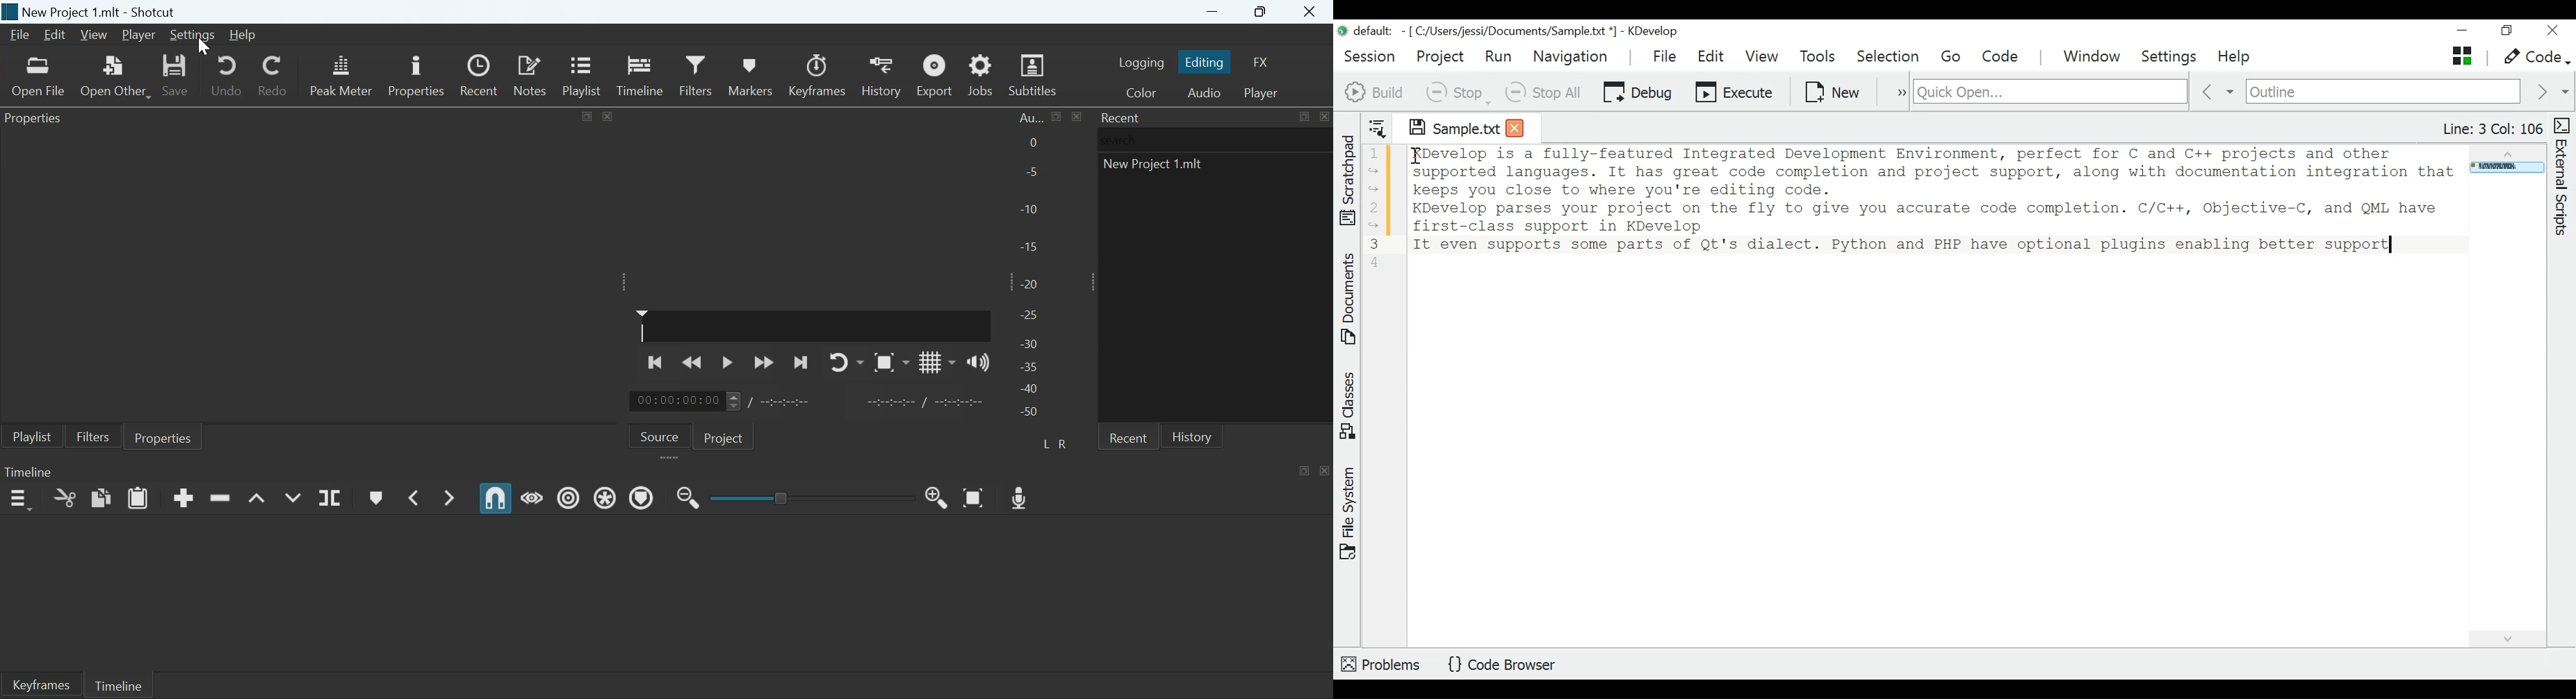 This screenshot has height=700, width=2576. Describe the element at coordinates (1157, 167) in the screenshot. I see `new project 1.mlt` at that location.